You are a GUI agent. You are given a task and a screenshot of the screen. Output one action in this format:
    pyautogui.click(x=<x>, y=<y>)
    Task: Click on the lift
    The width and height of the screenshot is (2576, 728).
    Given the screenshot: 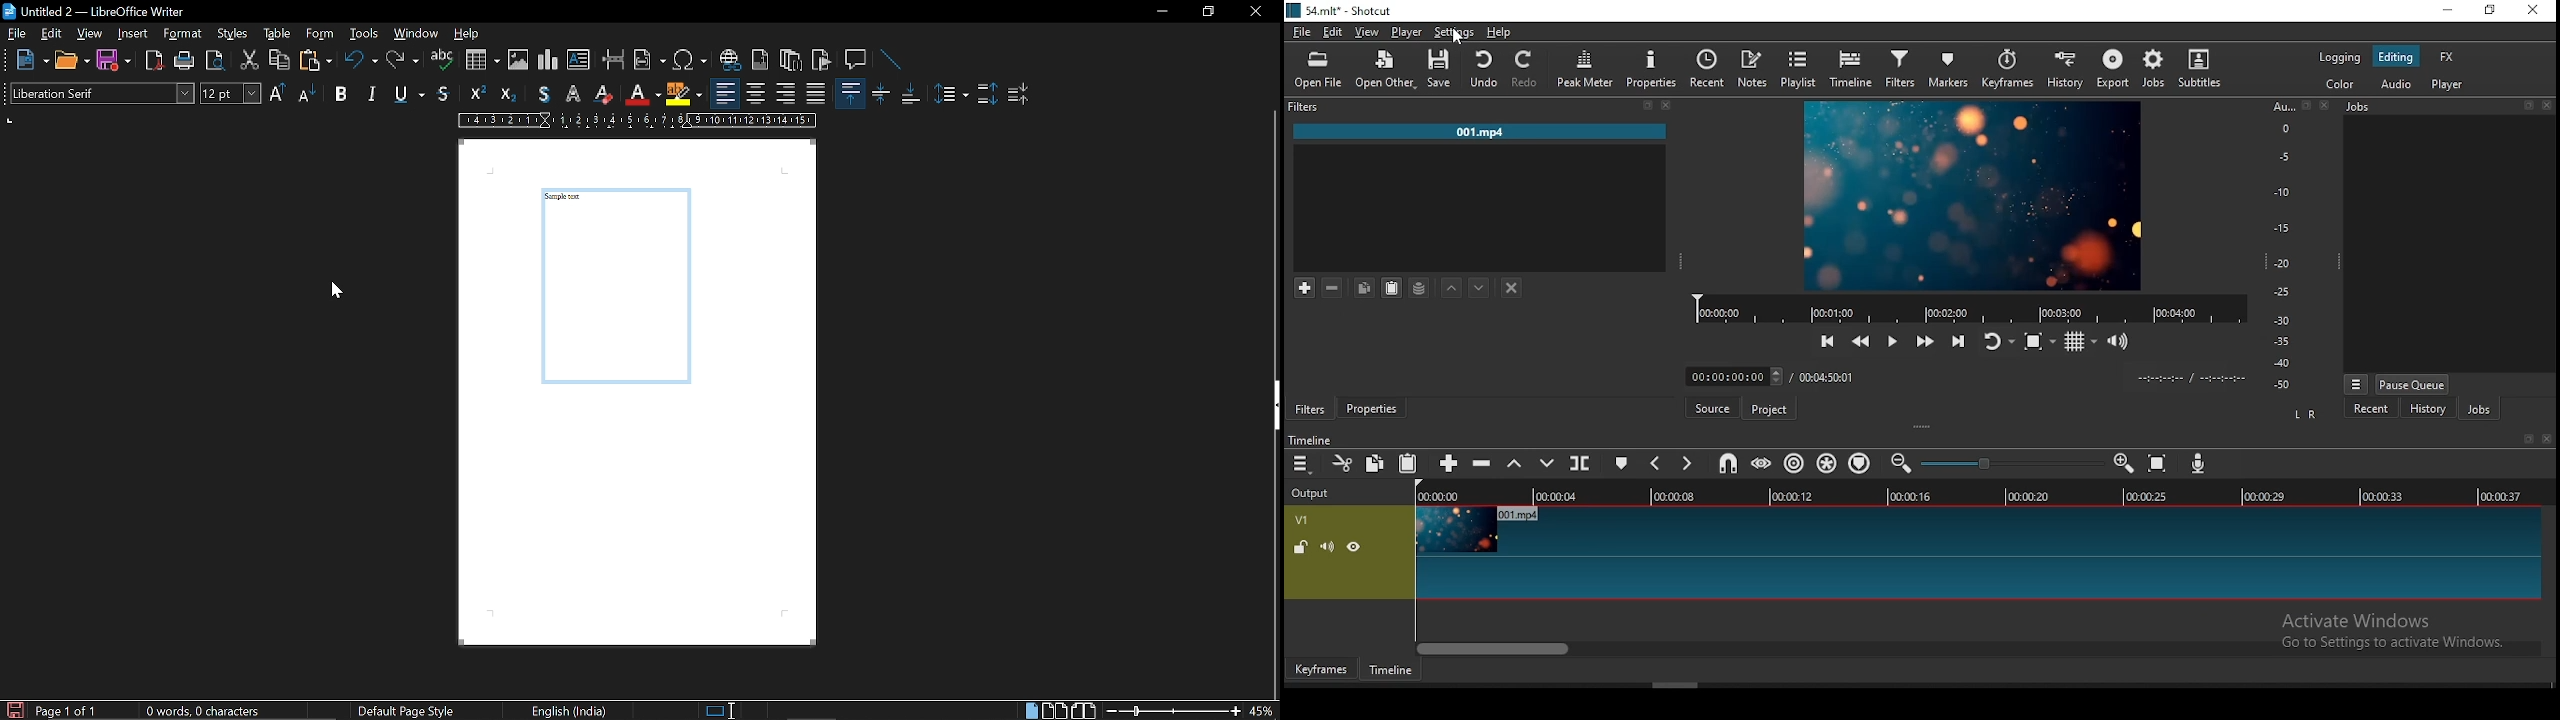 What is the action you would take?
    pyautogui.click(x=1515, y=464)
    